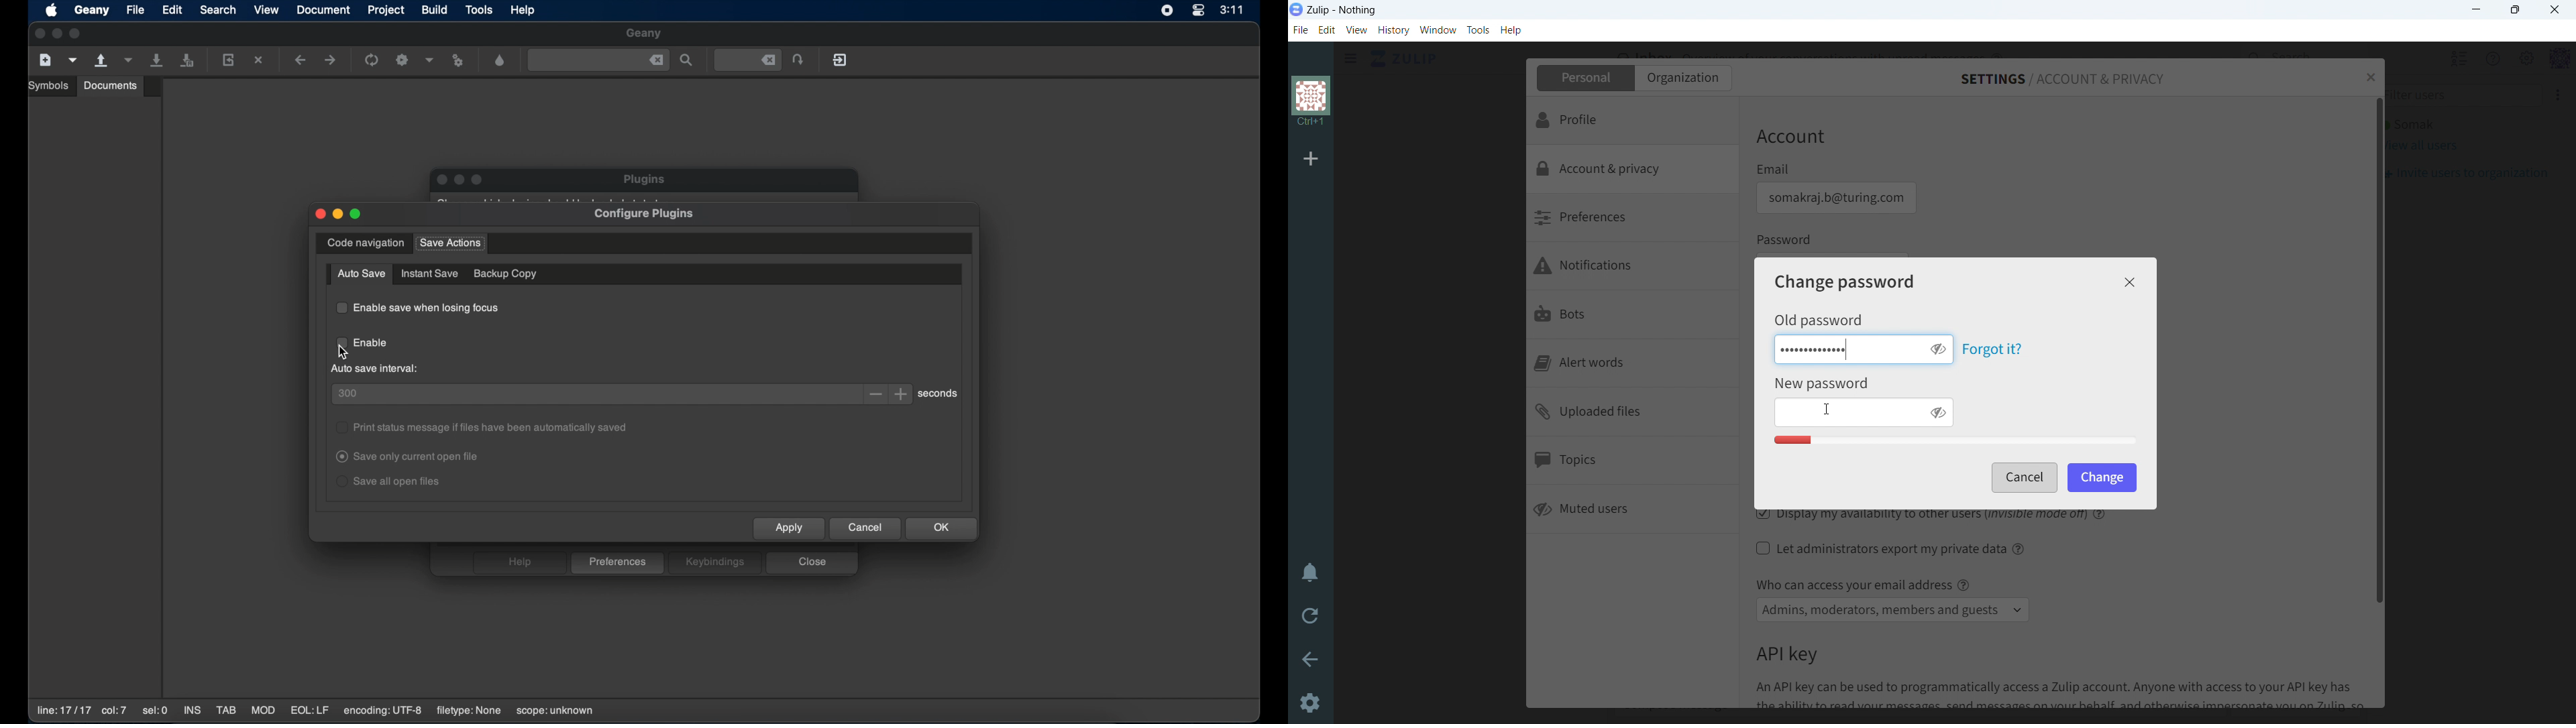  What do you see at coordinates (2024, 478) in the screenshot?
I see `cancel` at bounding box center [2024, 478].